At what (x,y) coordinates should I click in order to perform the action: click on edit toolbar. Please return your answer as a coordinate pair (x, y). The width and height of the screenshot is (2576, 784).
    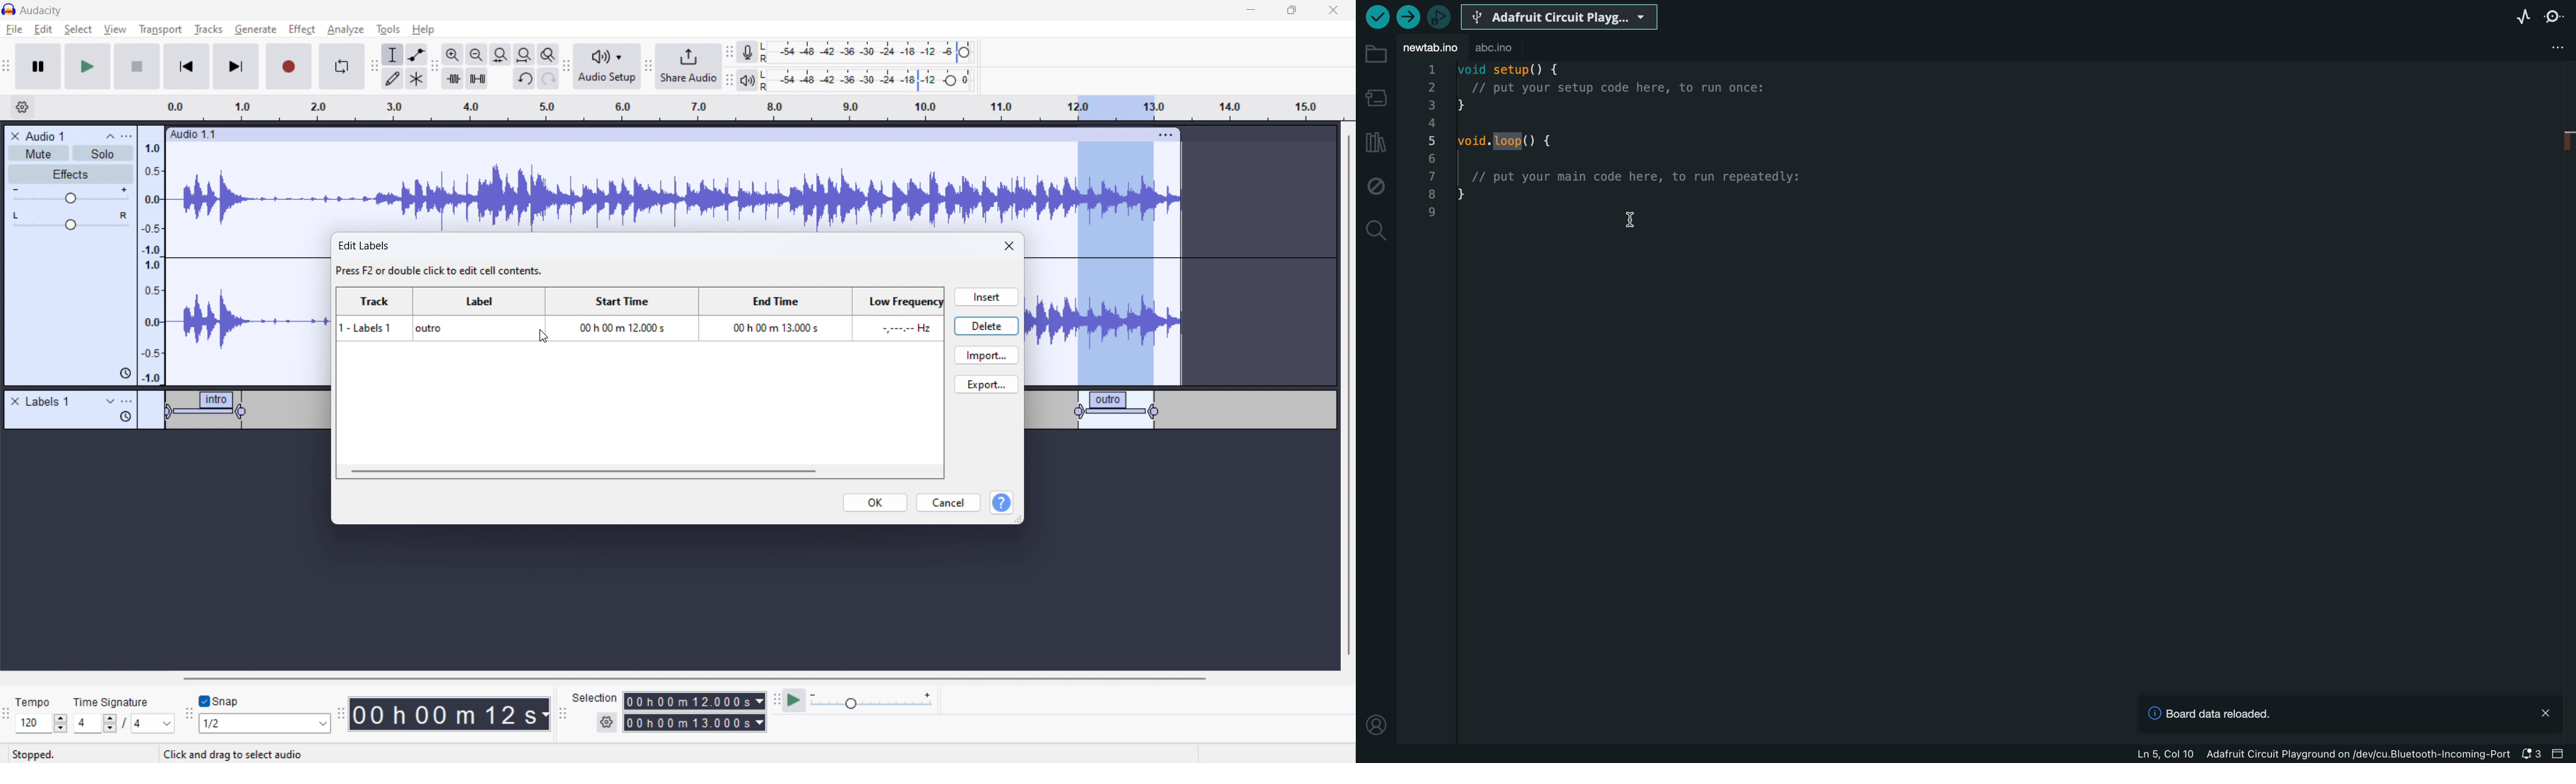
    Looking at the image, I should click on (434, 67).